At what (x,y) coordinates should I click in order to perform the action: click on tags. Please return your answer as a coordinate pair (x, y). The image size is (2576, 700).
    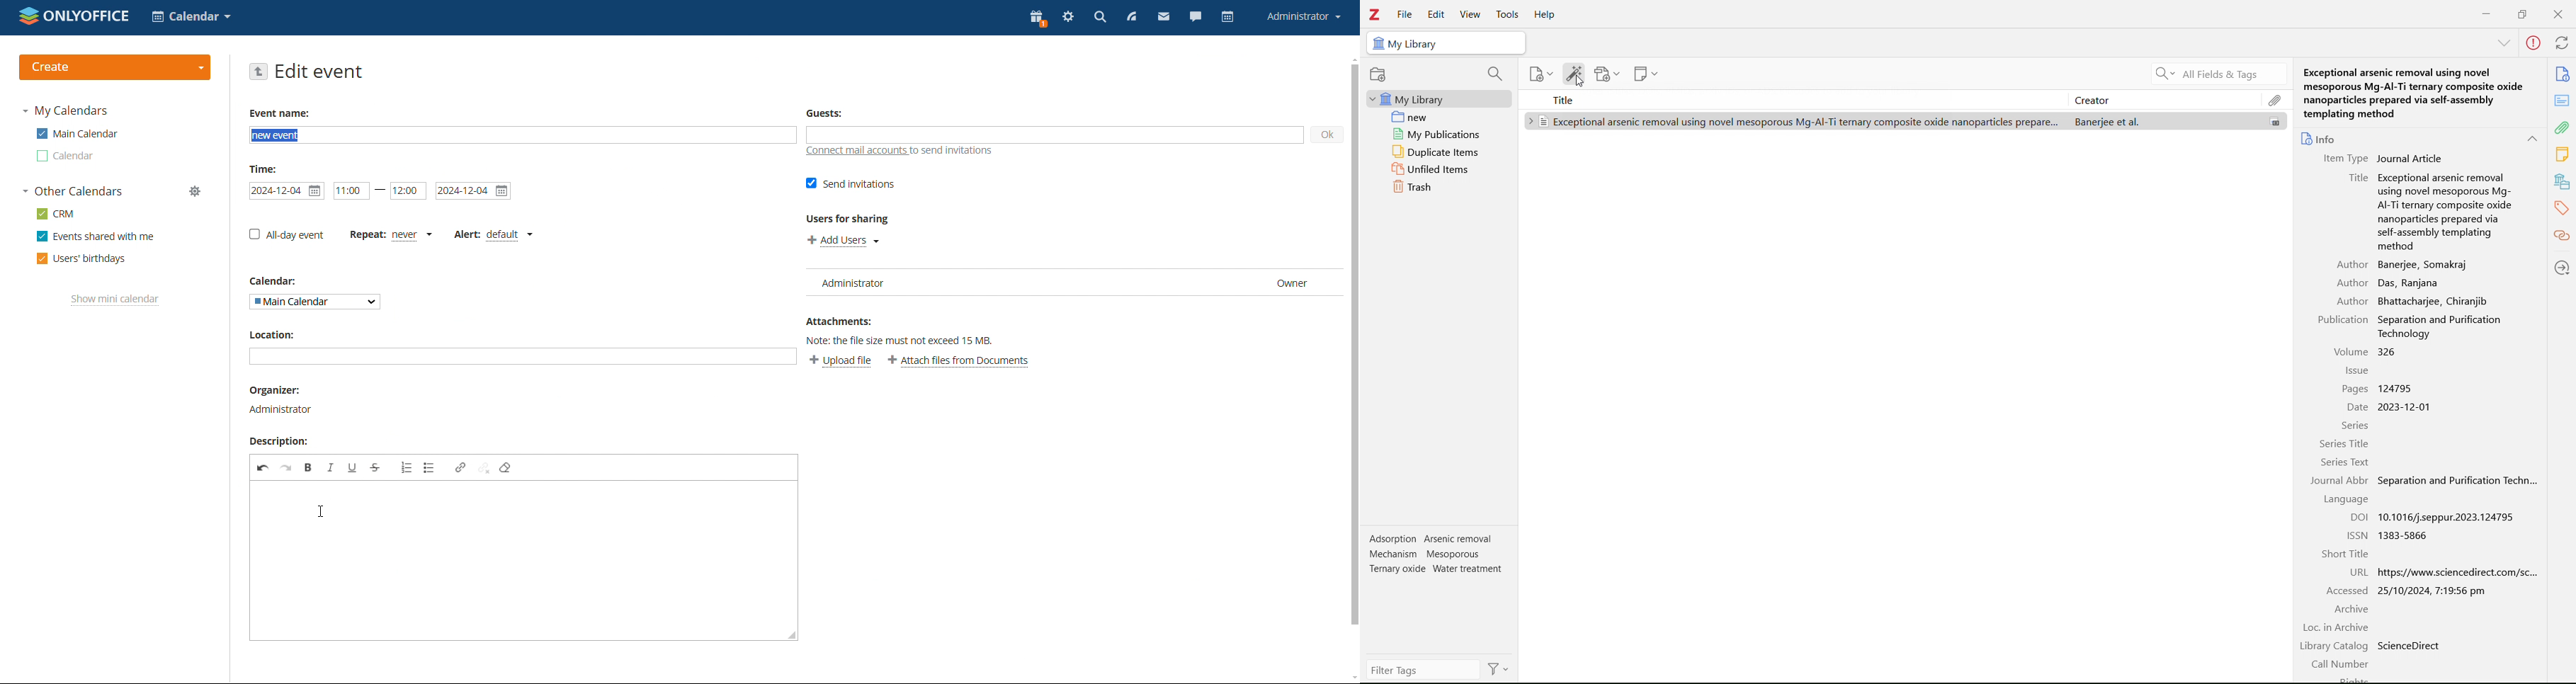
    Looking at the image, I should click on (1437, 557).